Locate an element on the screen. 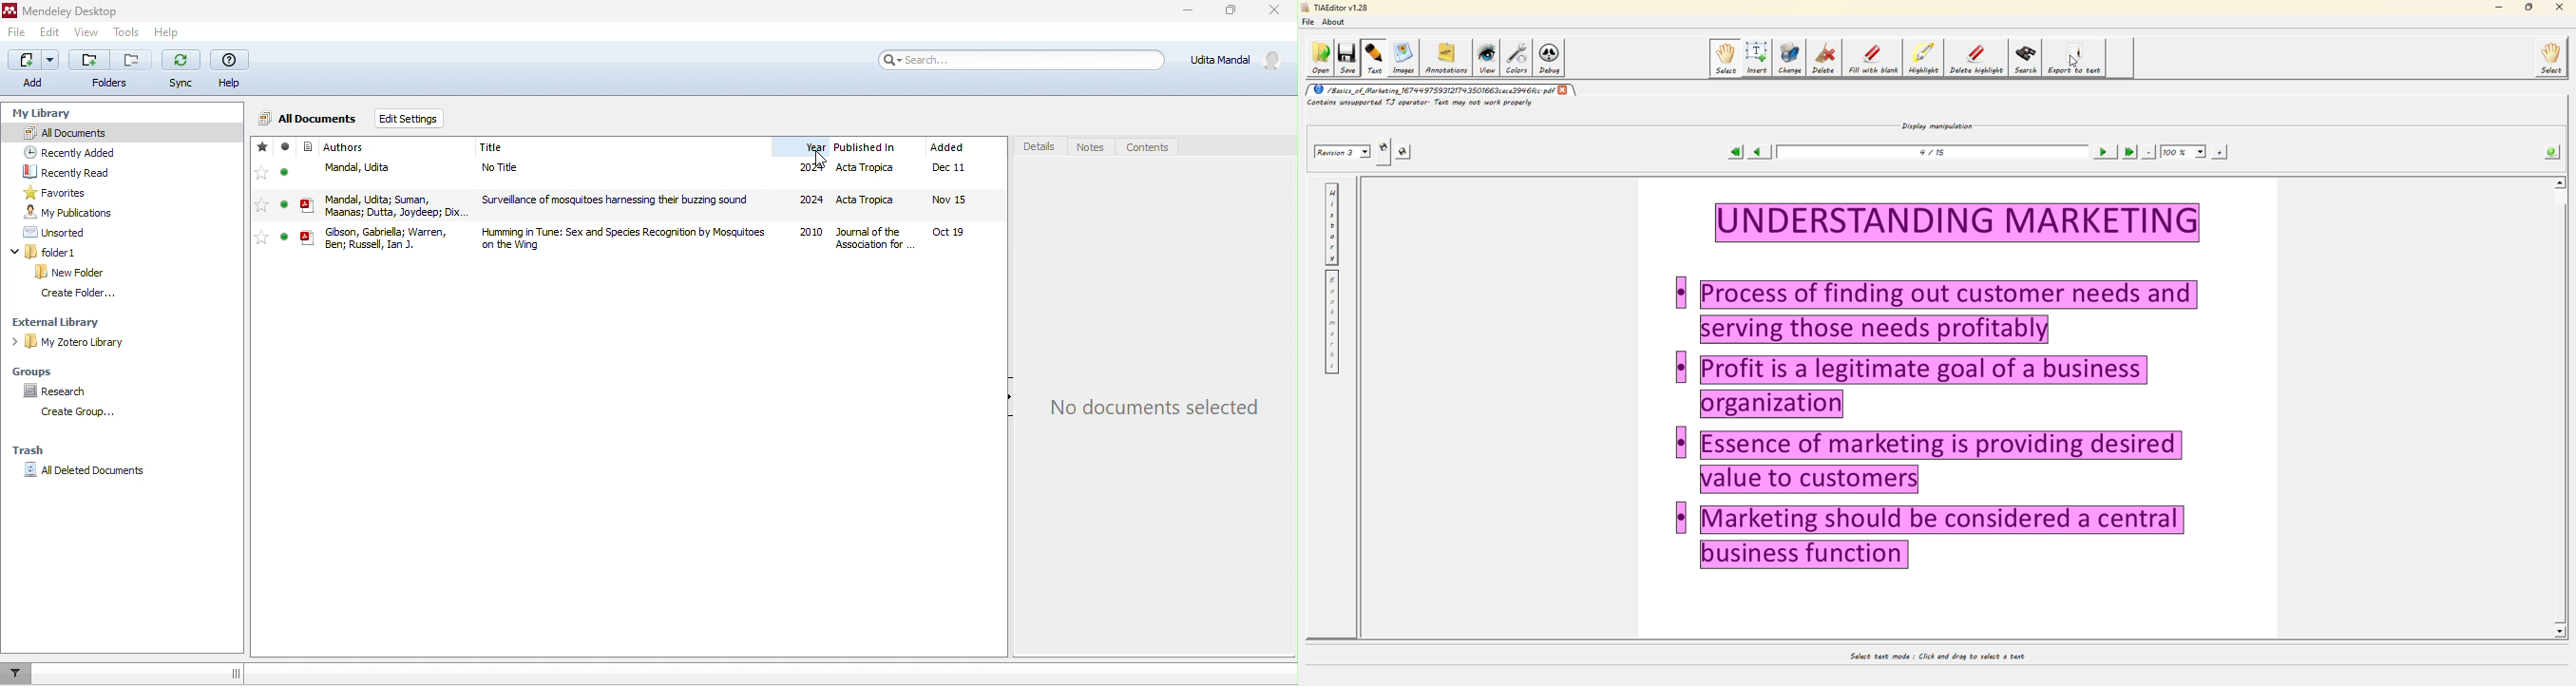  no documents are selected is located at coordinates (1149, 407).